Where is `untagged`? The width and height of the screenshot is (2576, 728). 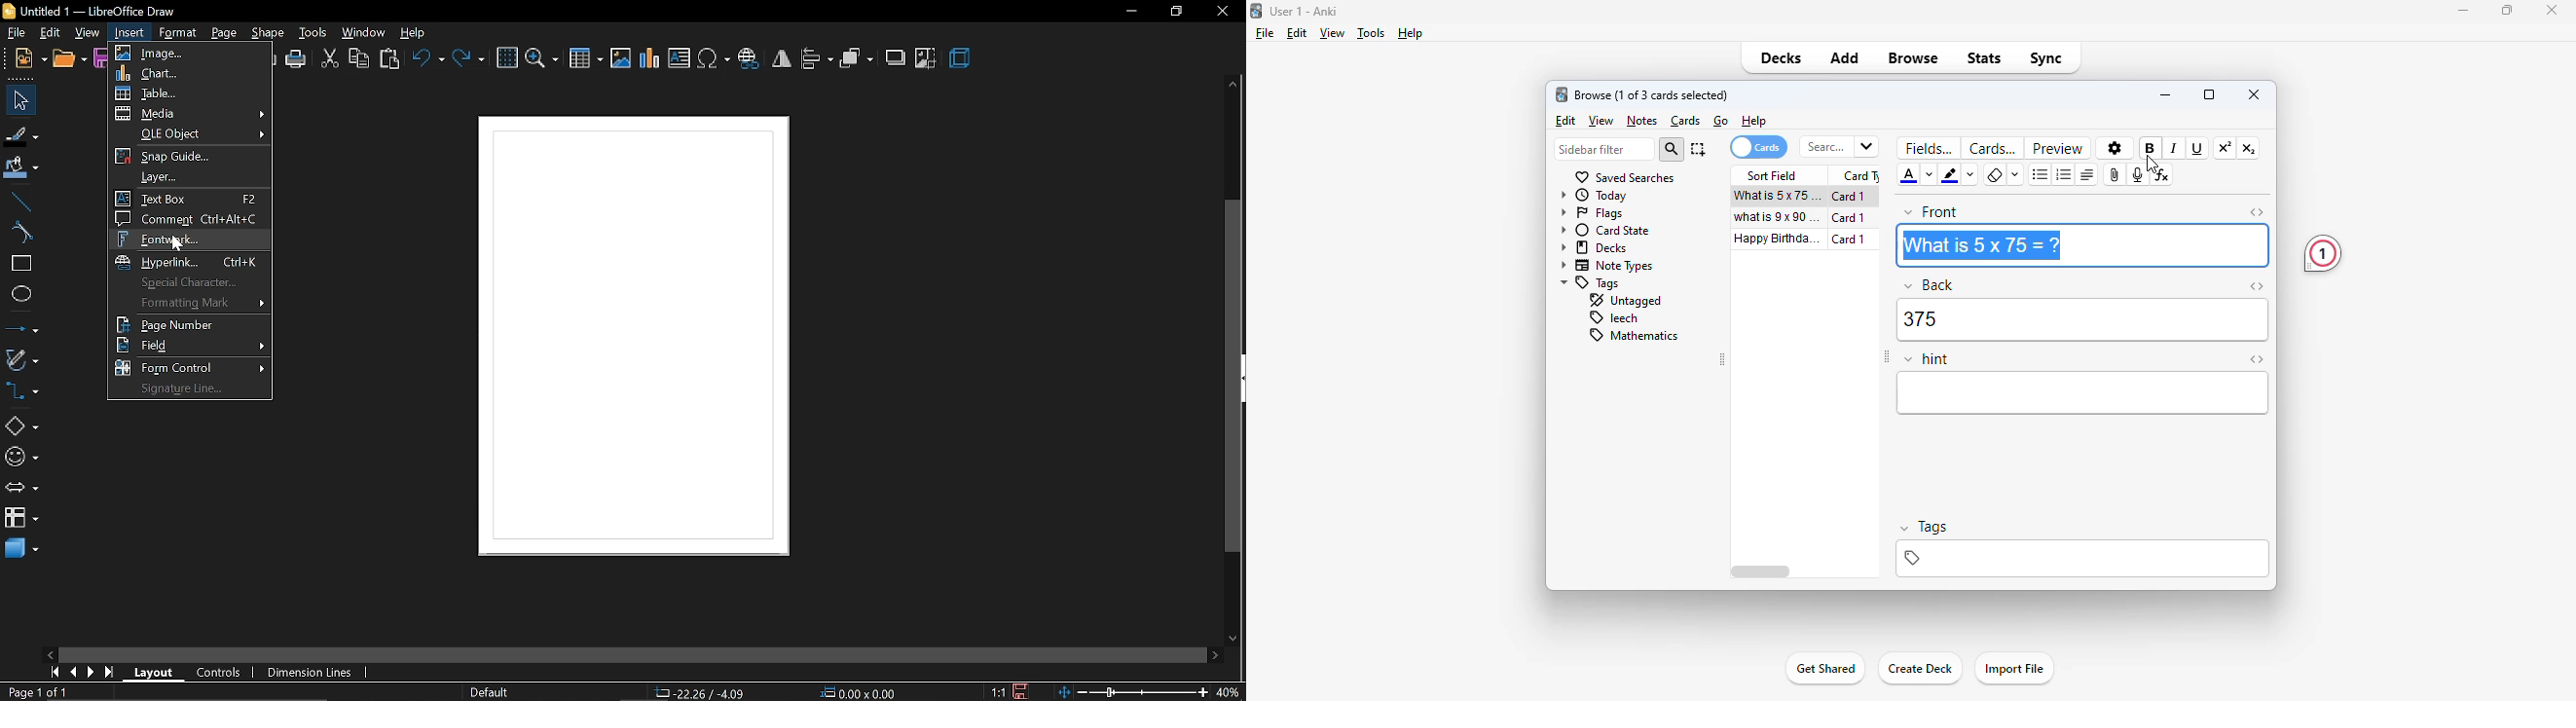
untagged is located at coordinates (1627, 301).